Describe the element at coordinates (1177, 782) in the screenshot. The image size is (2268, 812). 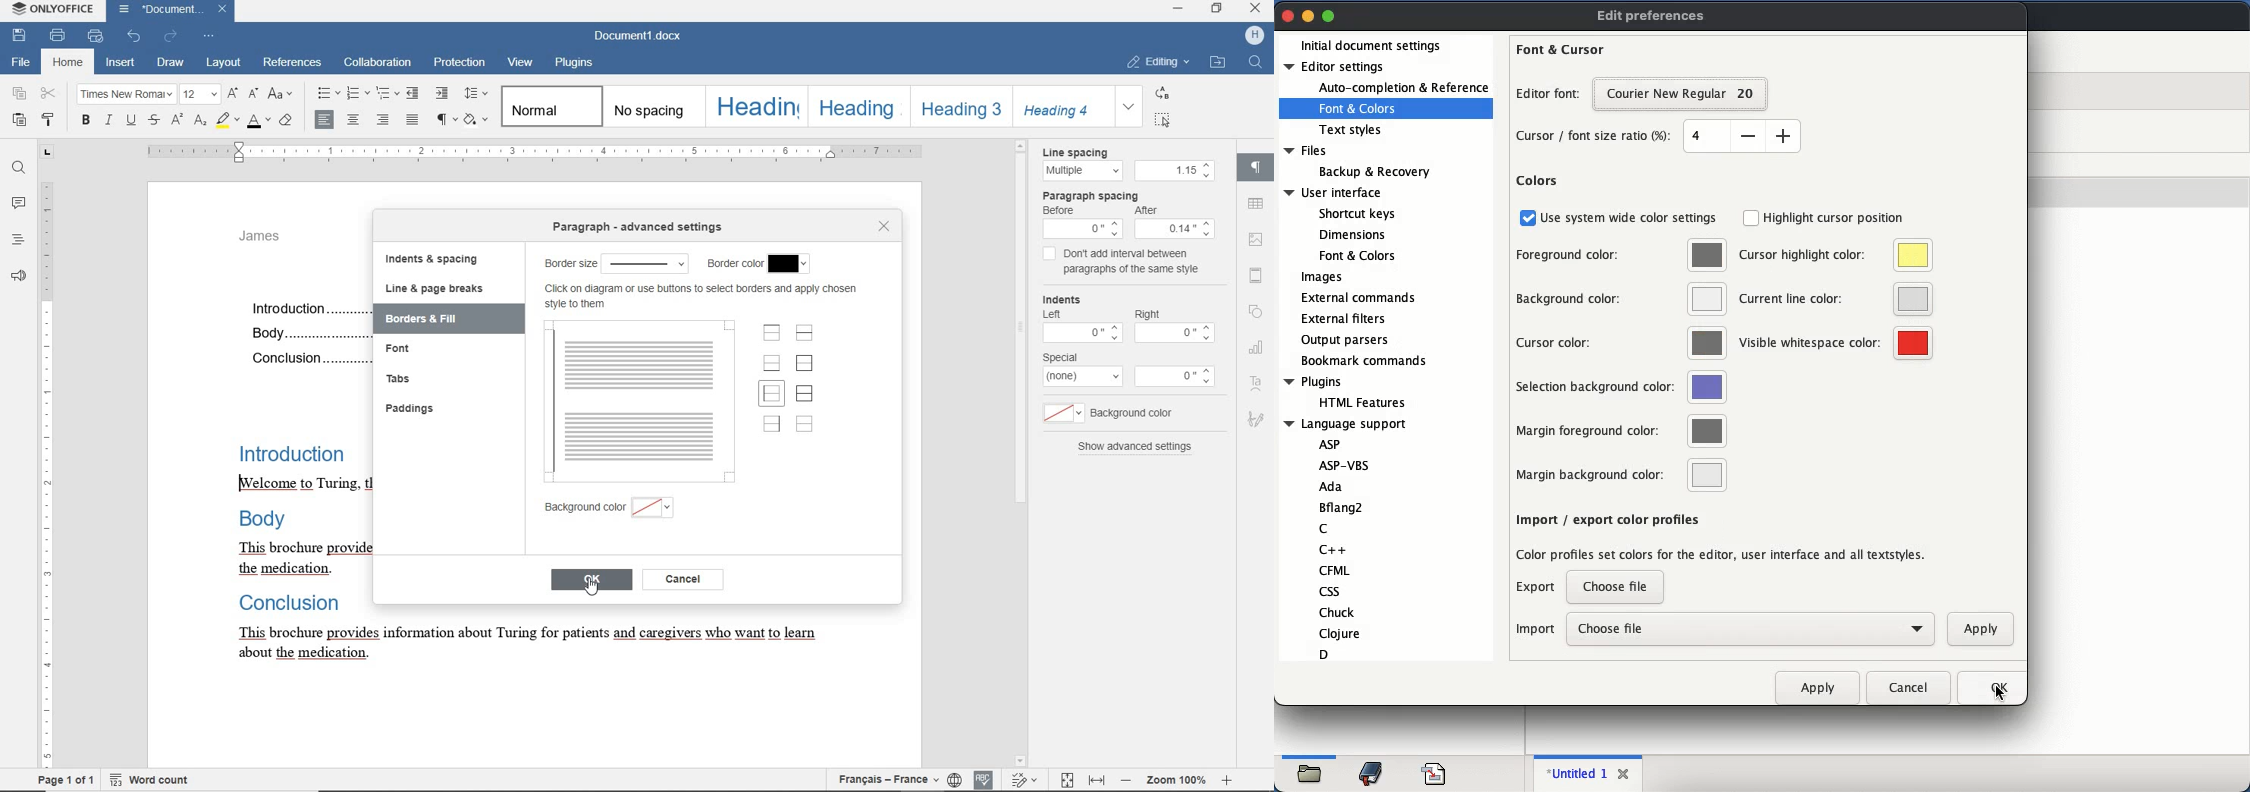
I see `zoom 100%` at that location.